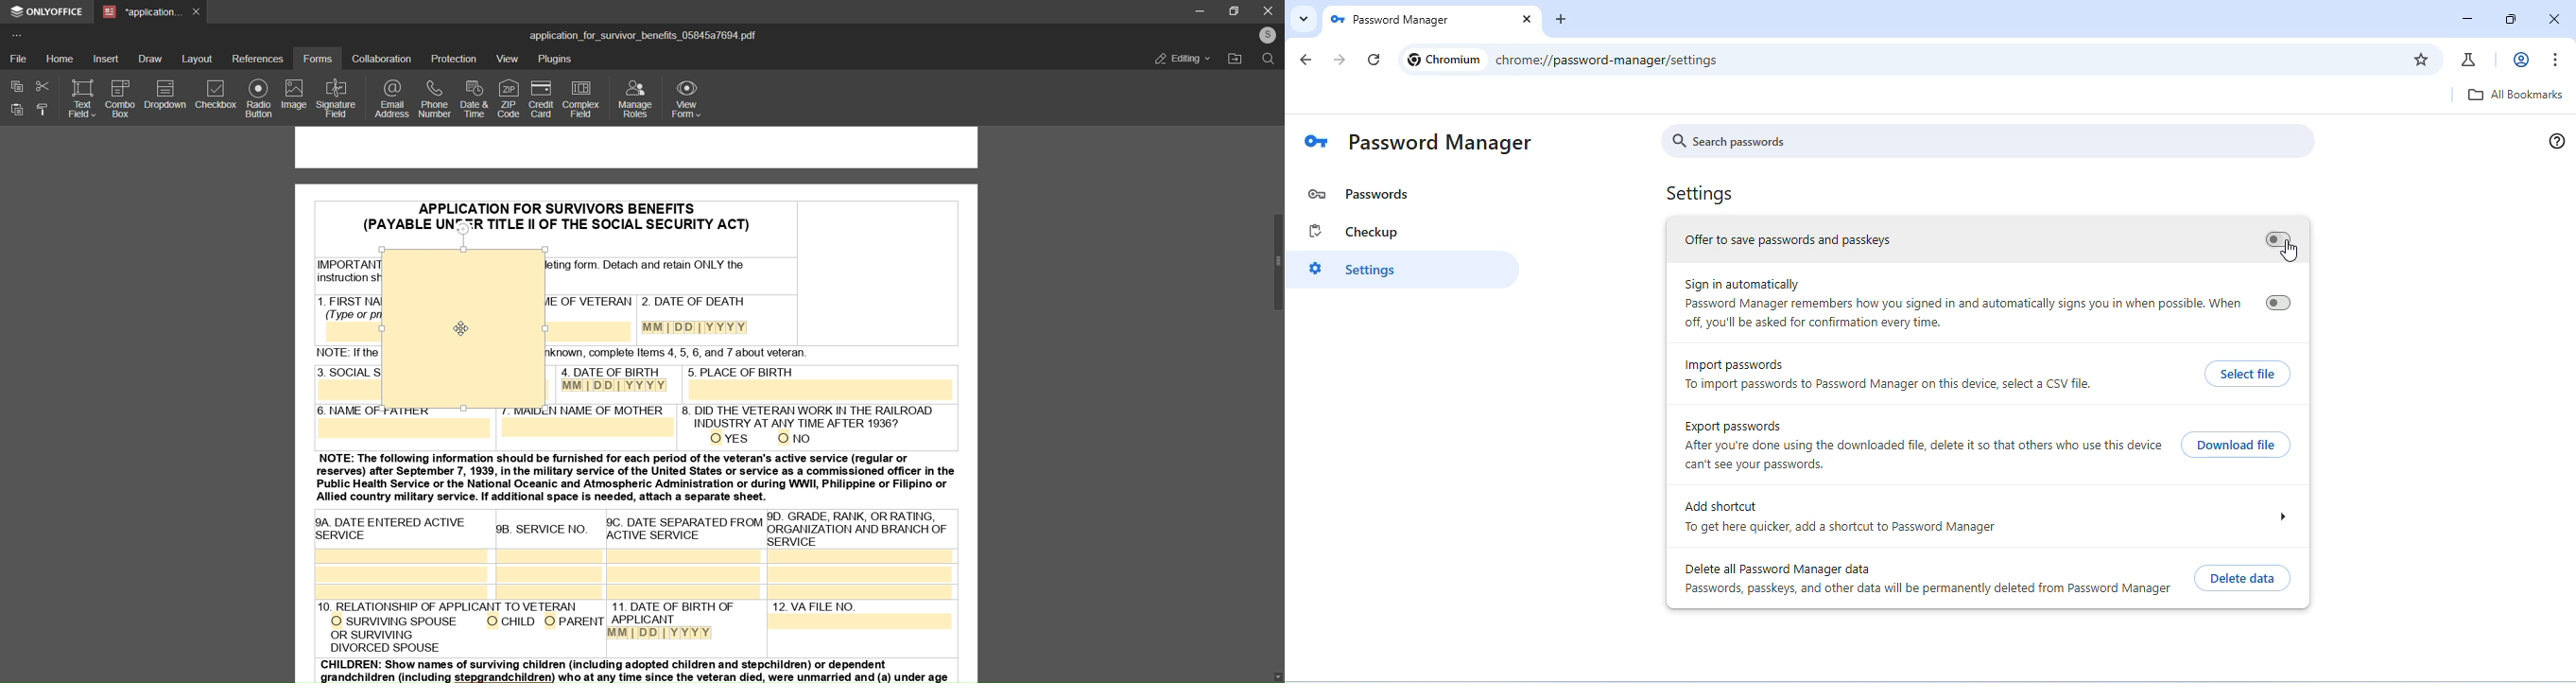 Image resolution: width=2576 pixels, height=700 pixels. What do you see at coordinates (48, 13) in the screenshot?
I see `onlyoffice` at bounding box center [48, 13].